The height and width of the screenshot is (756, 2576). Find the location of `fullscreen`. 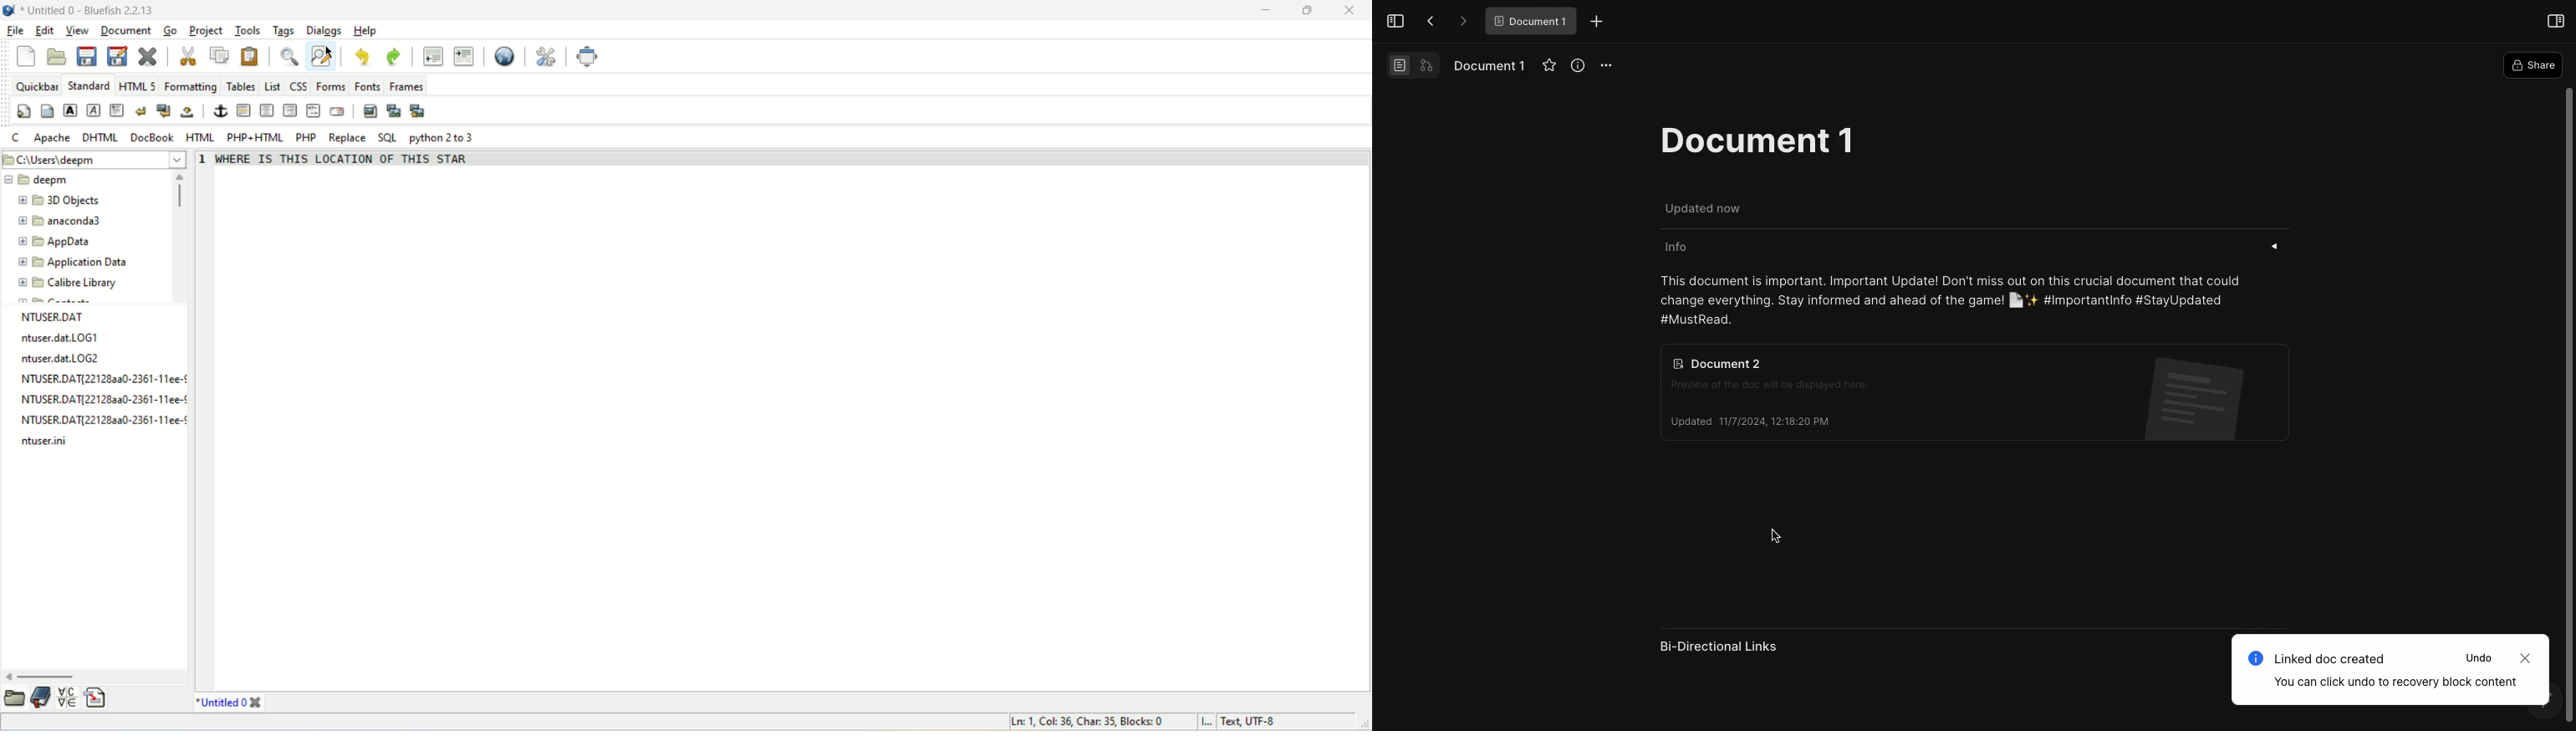

fullscreen is located at coordinates (591, 57).